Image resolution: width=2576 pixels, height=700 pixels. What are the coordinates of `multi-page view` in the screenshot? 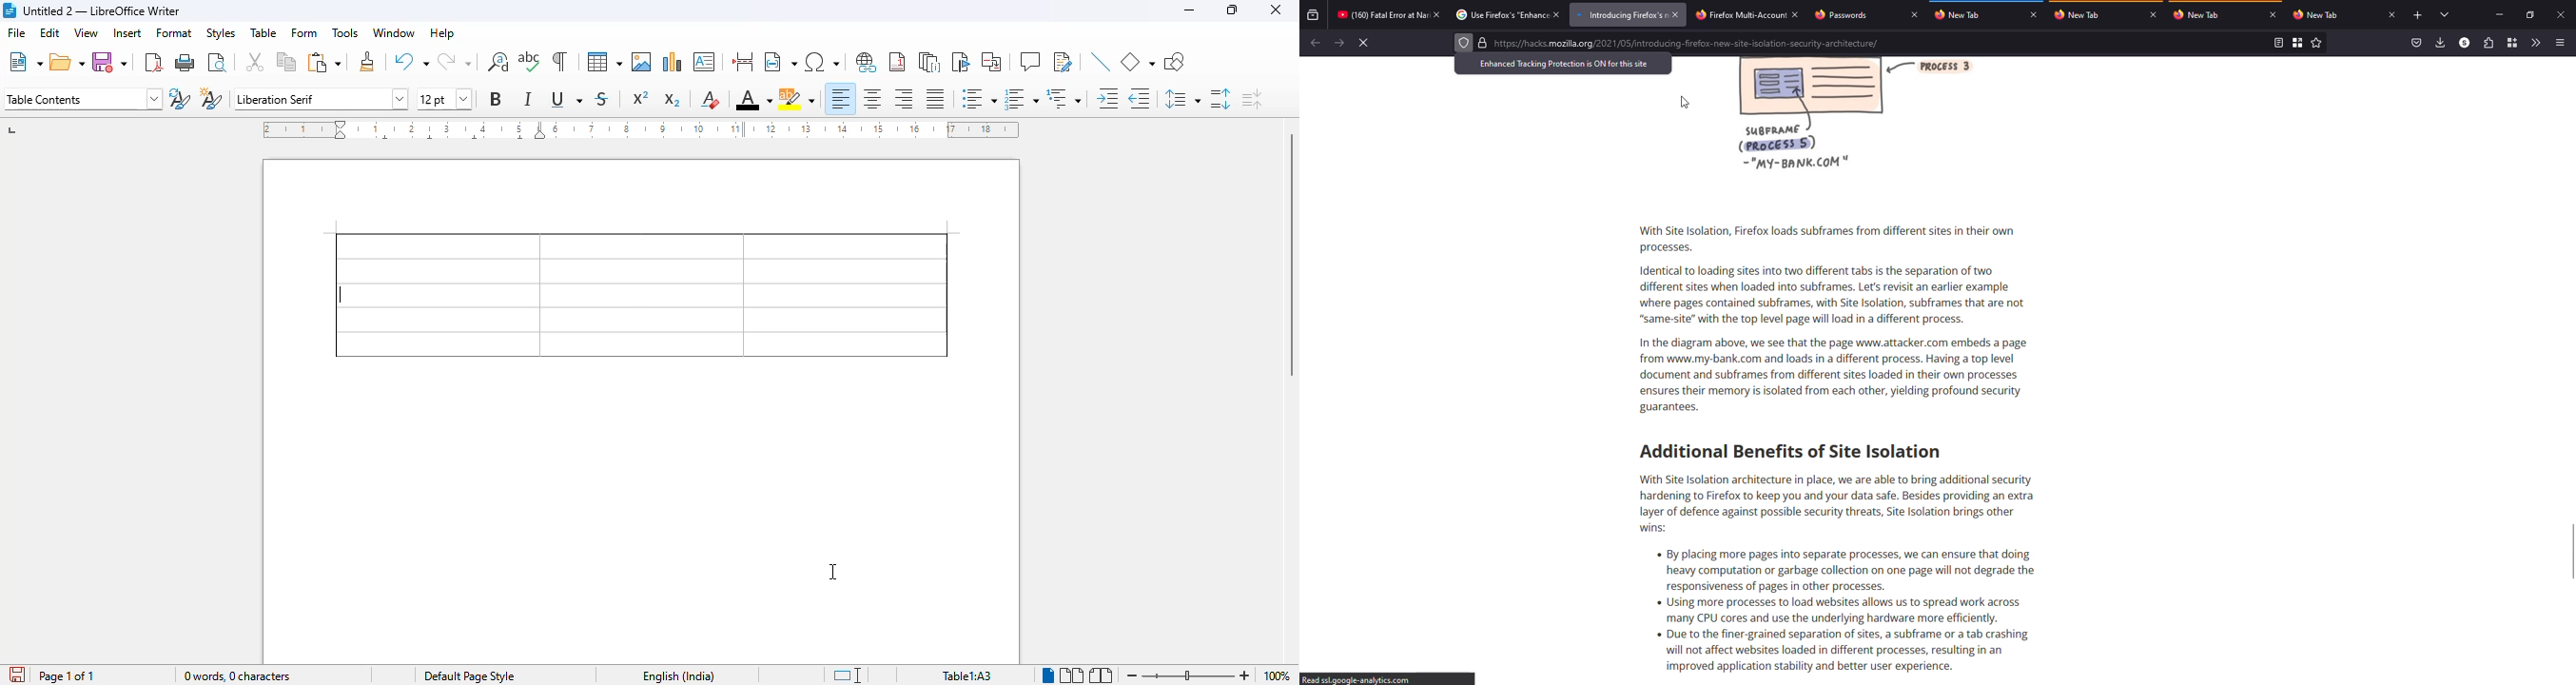 It's located at (1072, 675).